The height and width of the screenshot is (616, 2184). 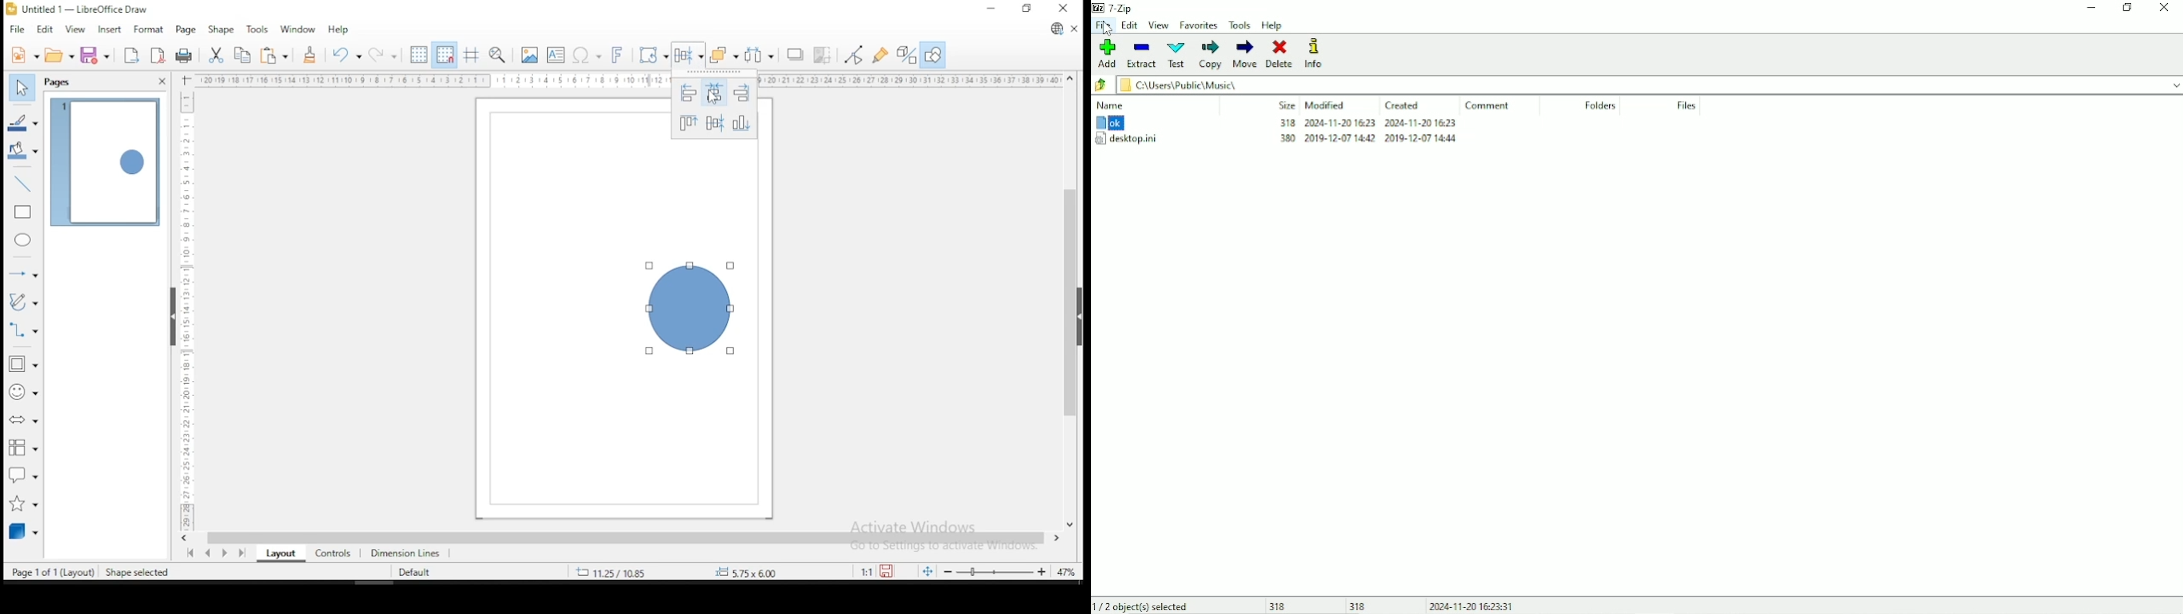 I want to click on layout, so click(x=278, y=553).